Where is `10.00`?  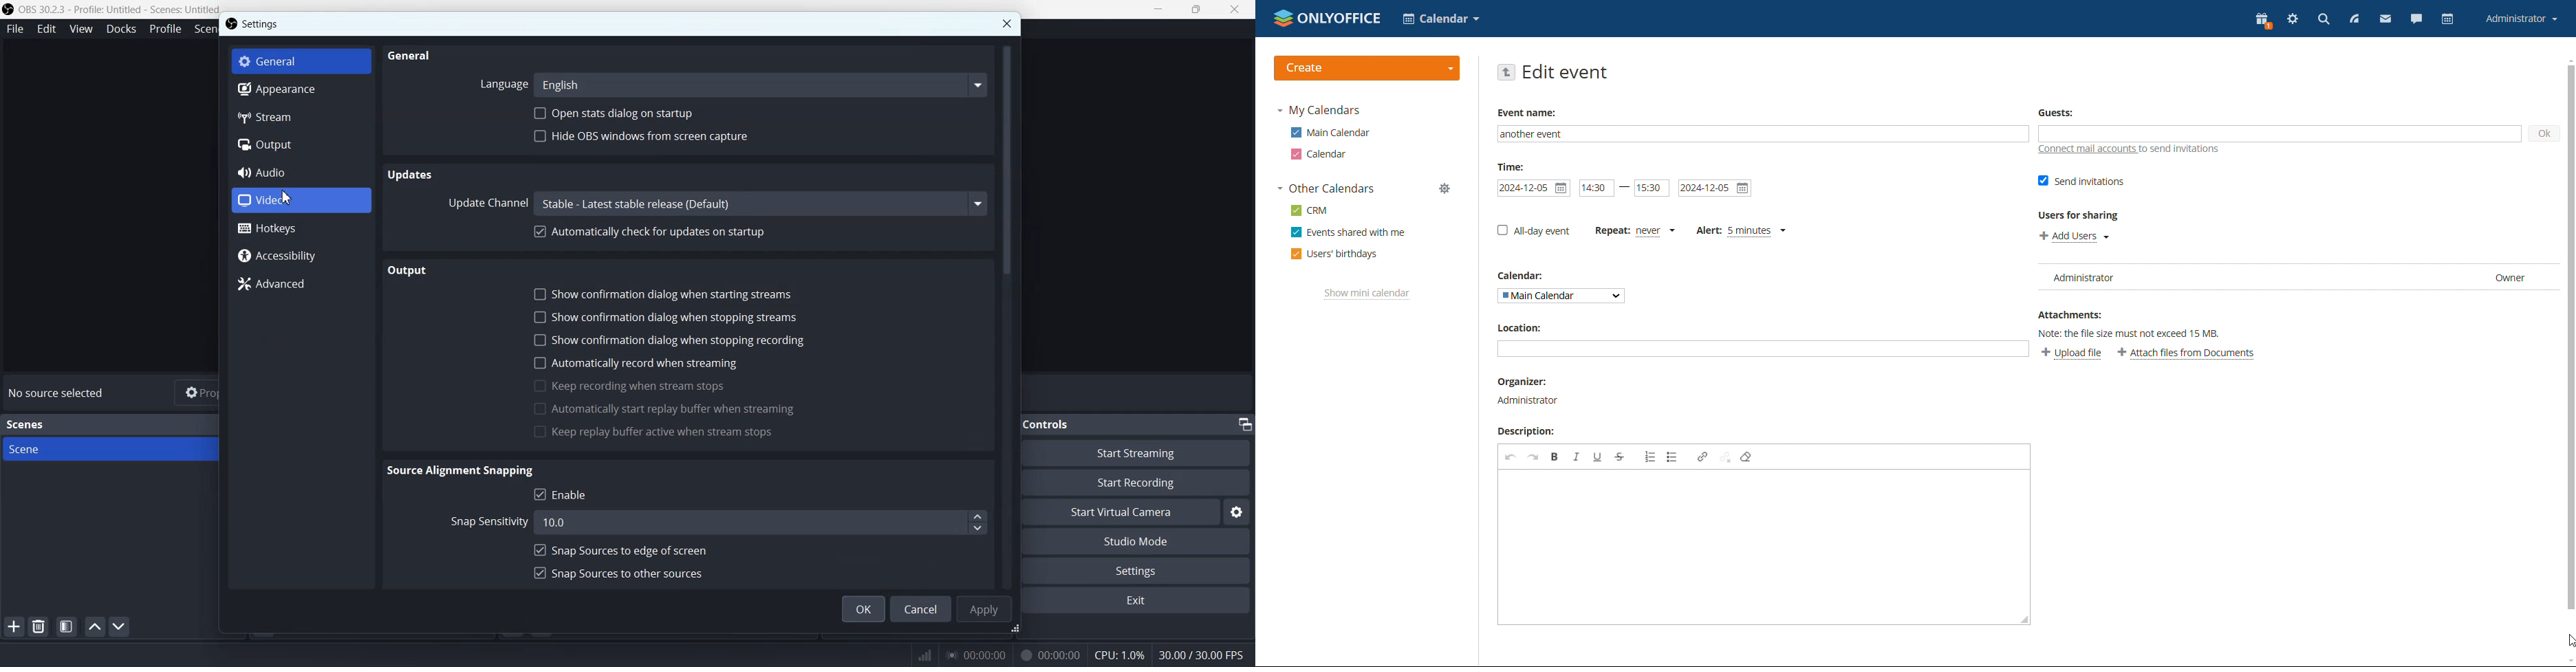 10.00 is located at coordinates (747, 522).